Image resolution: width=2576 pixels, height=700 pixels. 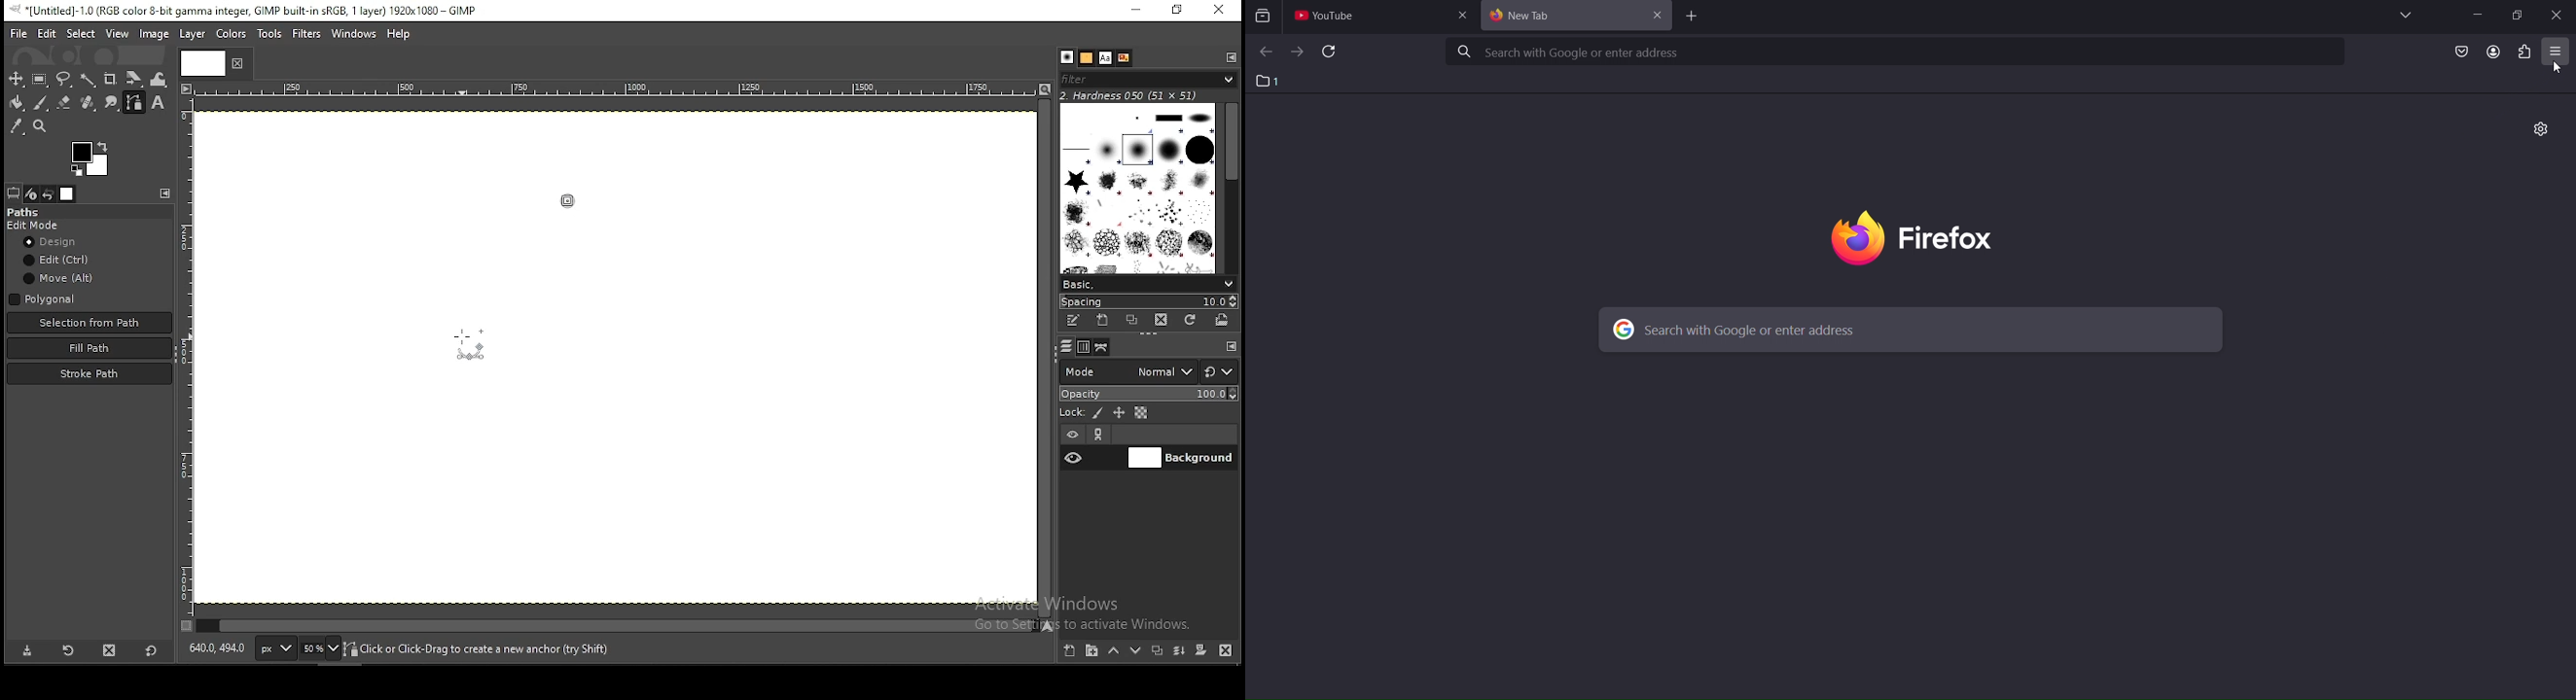 What do you see at coordinates (1181, 651) in the screenshot?
I see `merge layer` at bounding box center [1181, 651].